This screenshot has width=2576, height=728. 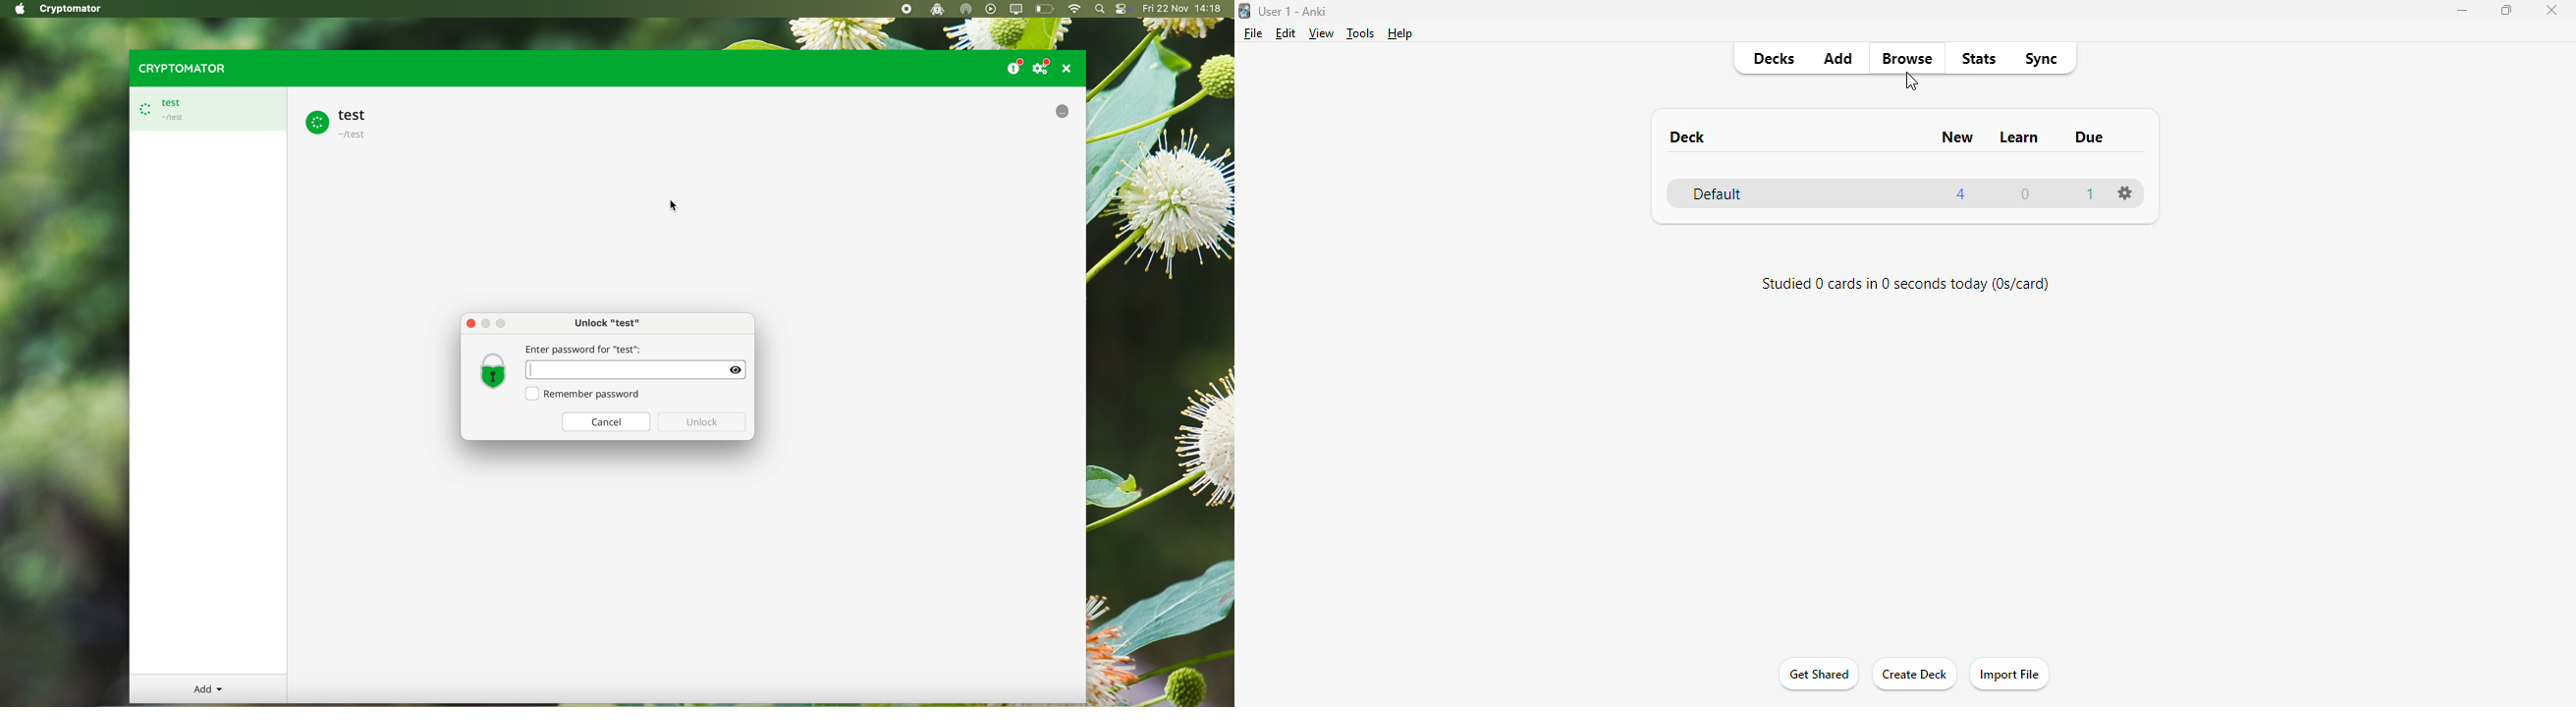 I want to click on create deck, so click(x=1913, y=674).